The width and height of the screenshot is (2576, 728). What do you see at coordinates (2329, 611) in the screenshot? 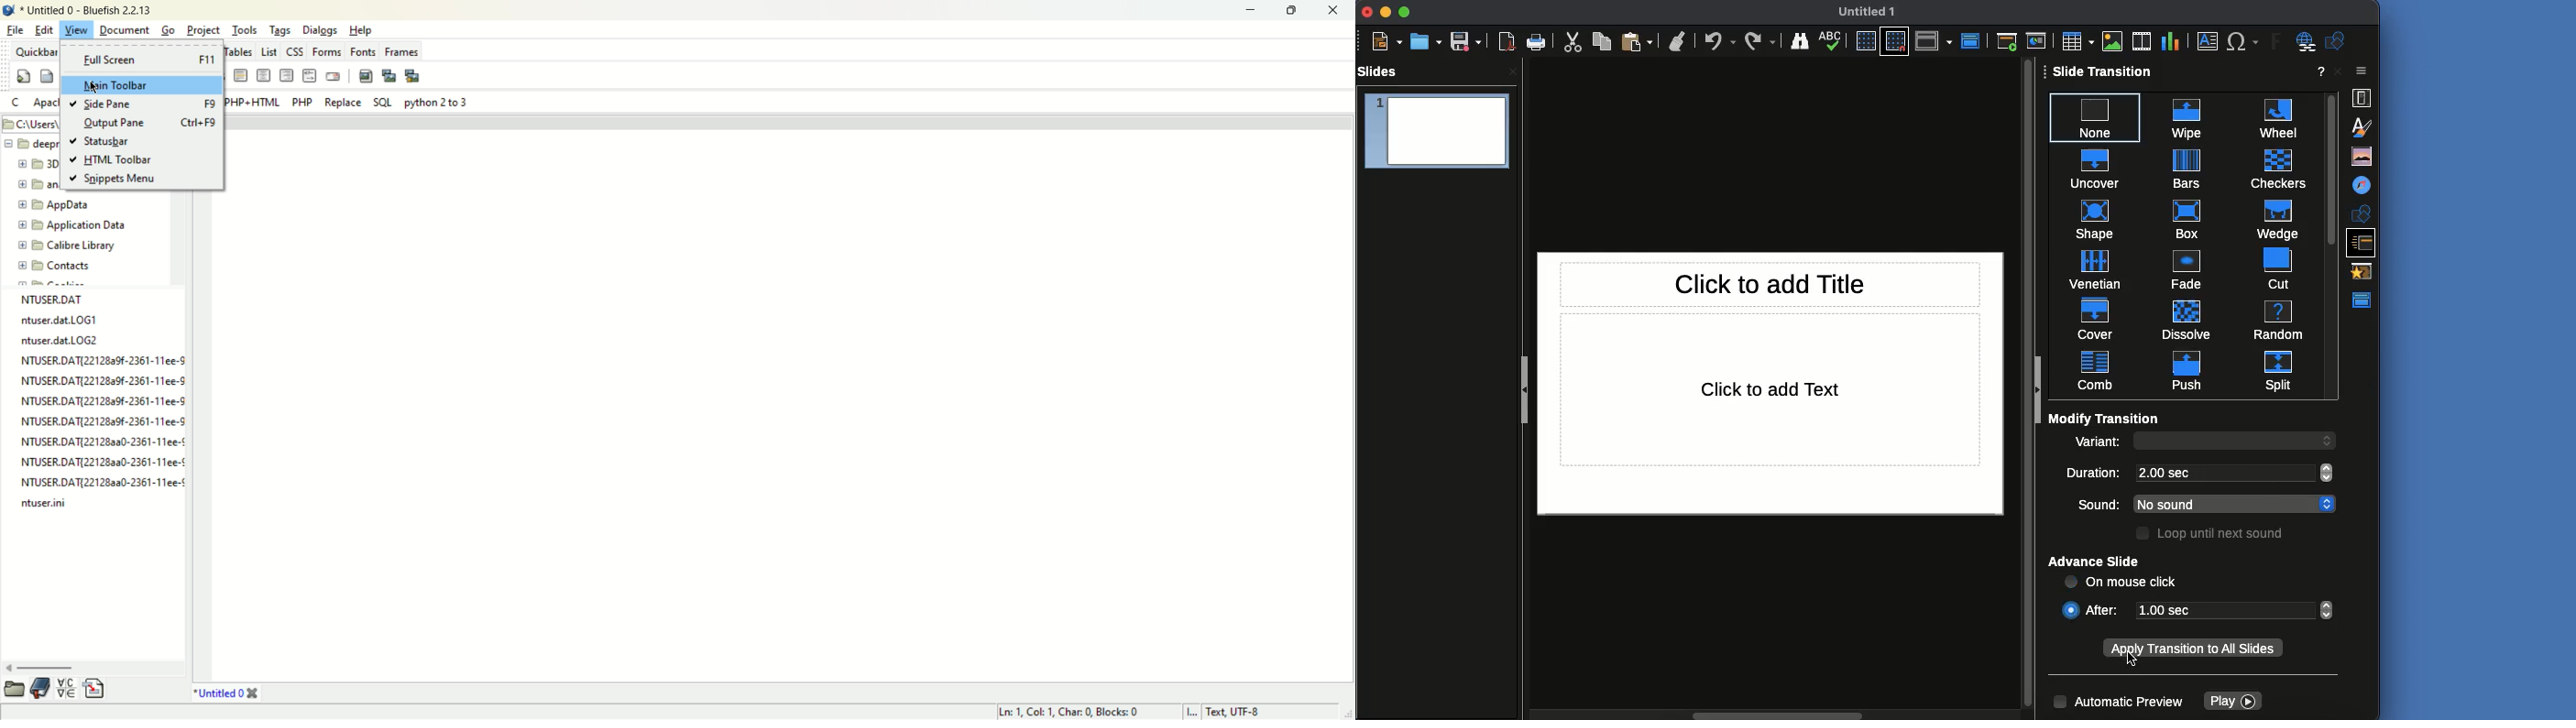
I see `scroll` at bounding box center [2329, 611].